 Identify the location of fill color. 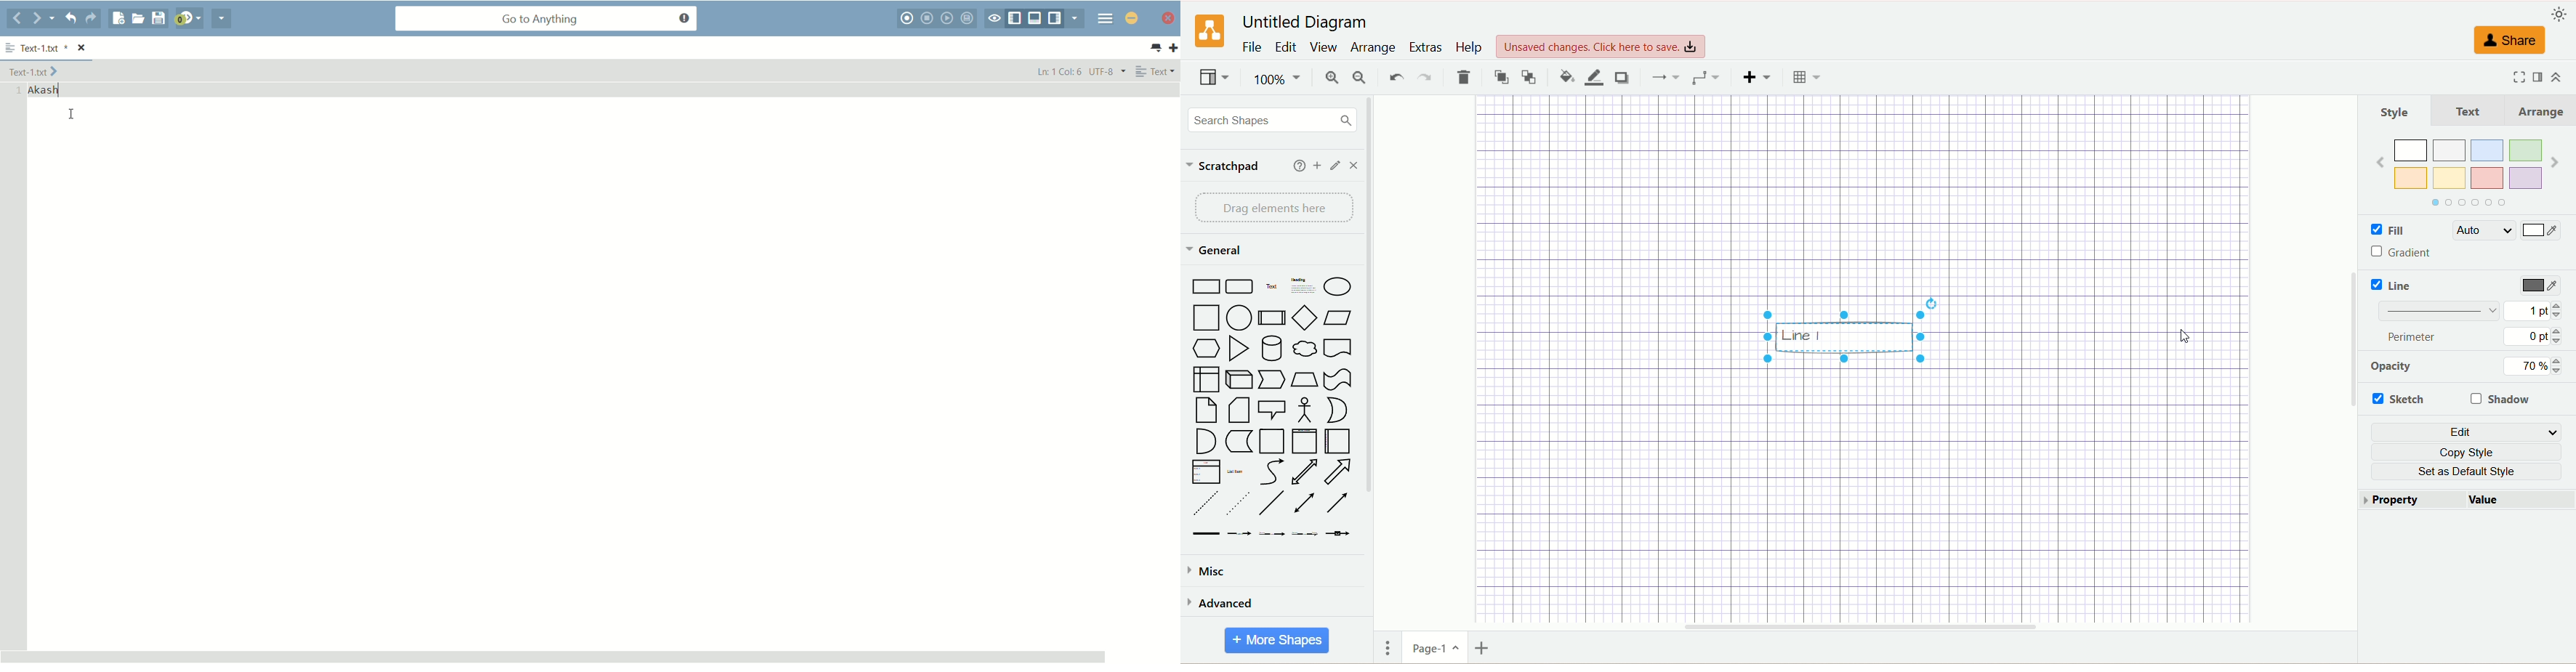
(1561, 75).